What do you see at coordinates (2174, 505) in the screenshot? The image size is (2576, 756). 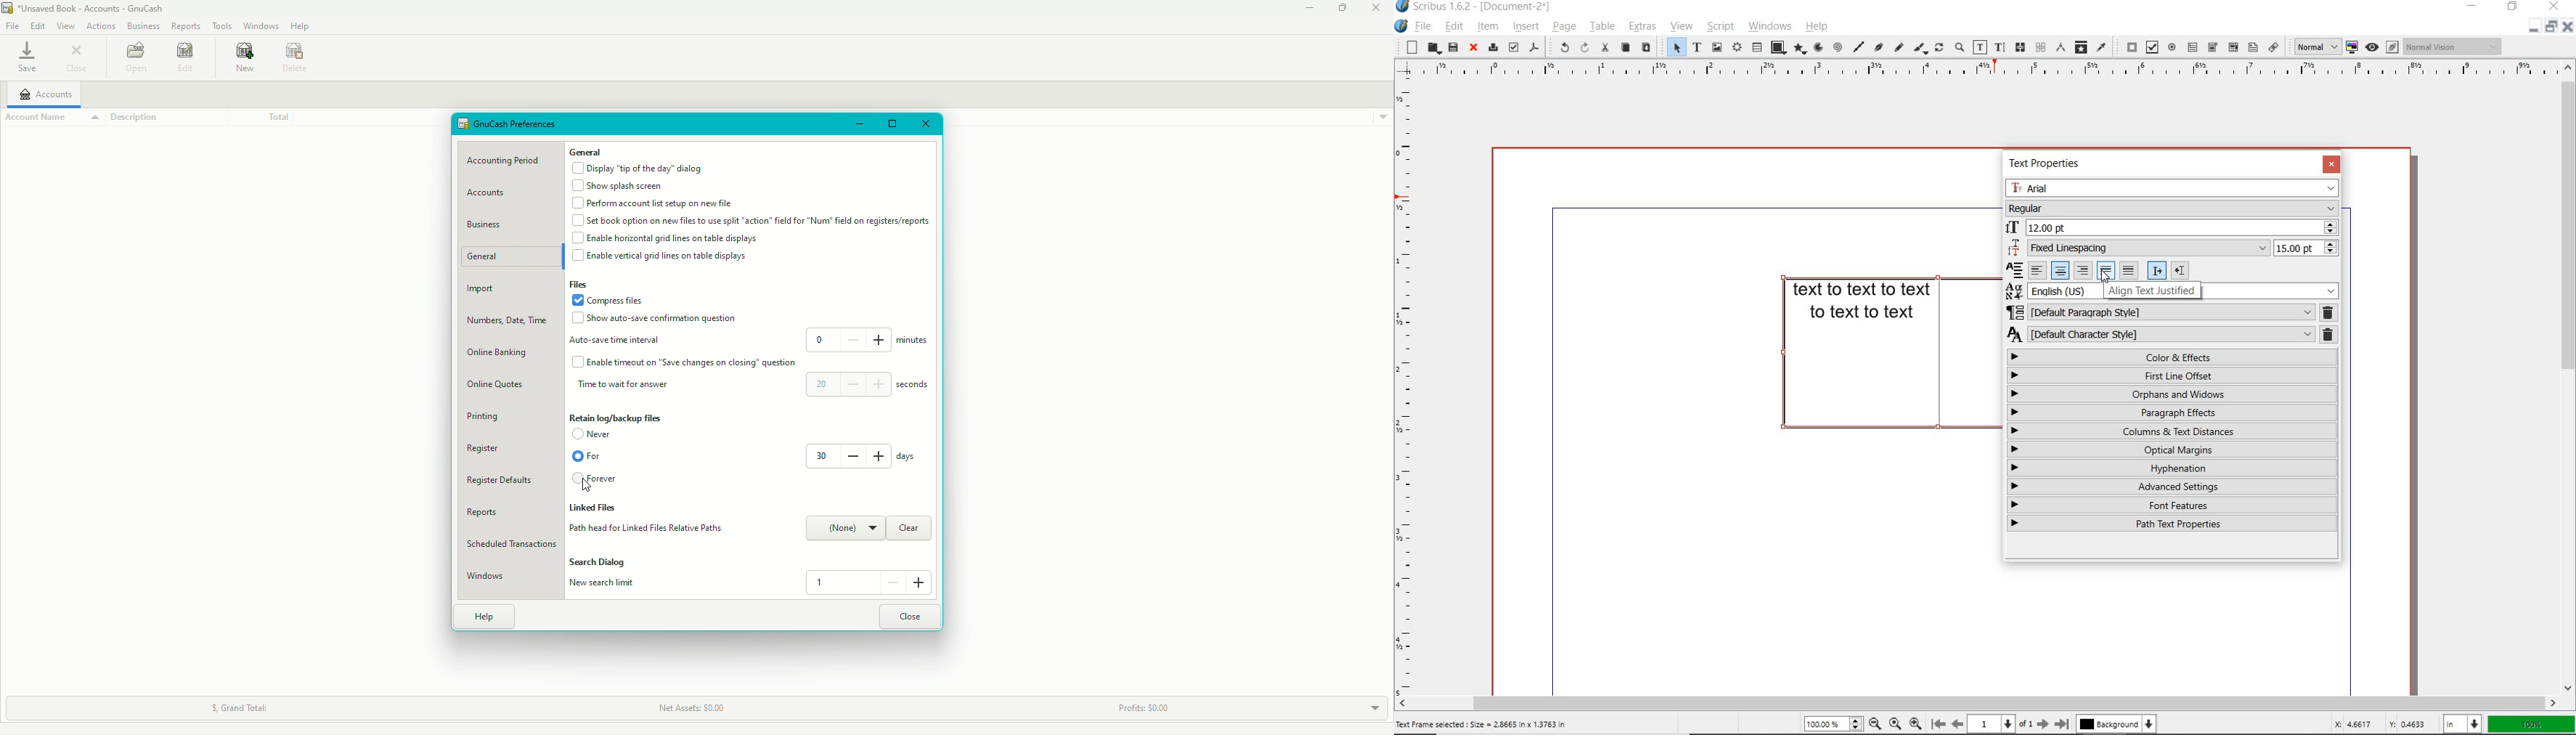 I see `FONT FEATURES` at bounding box center [2174, 505].